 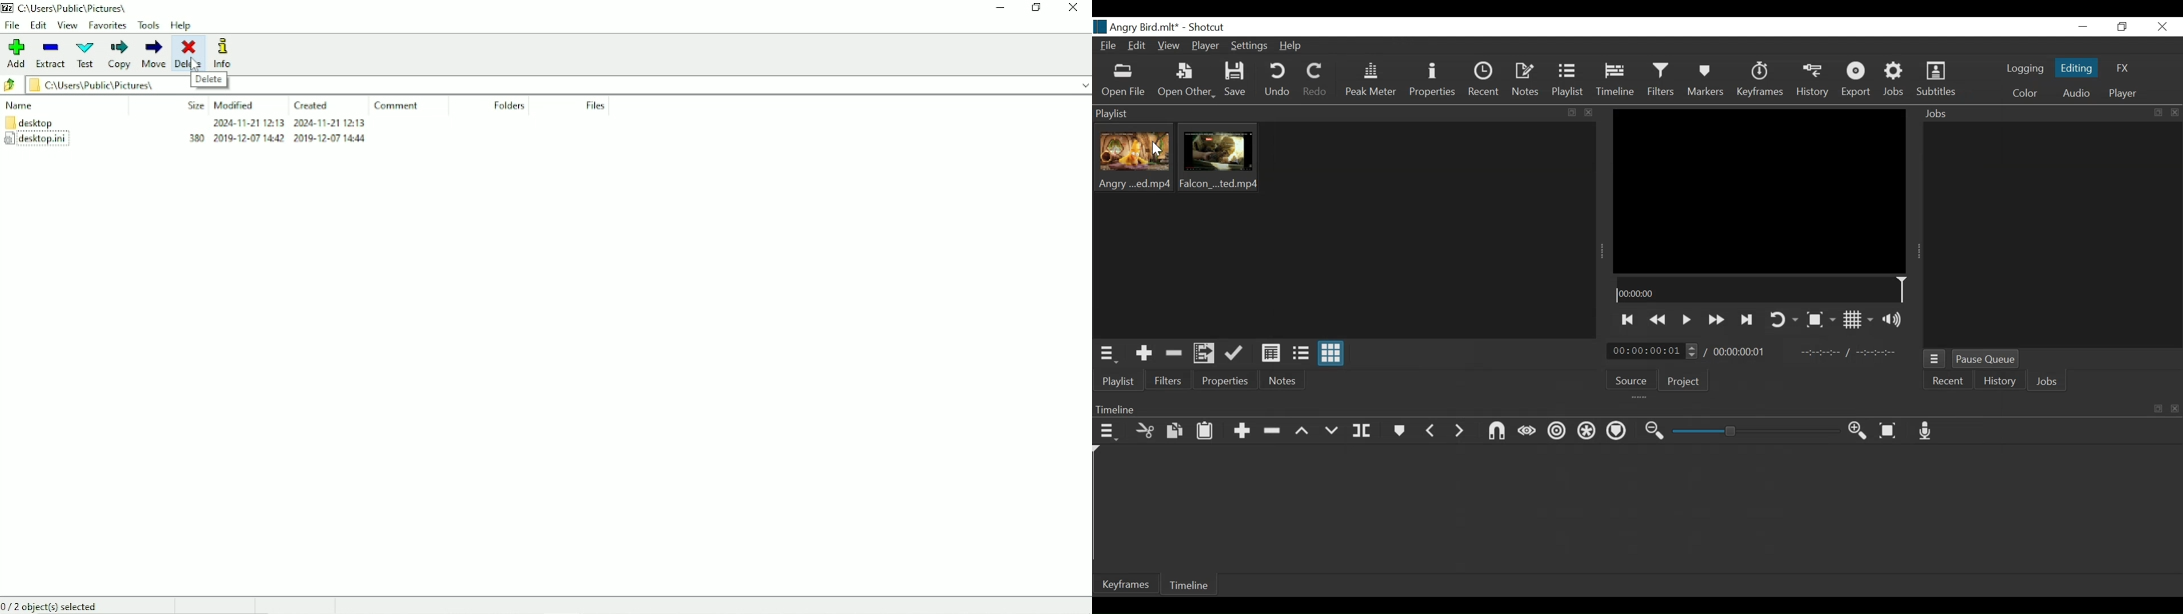 I want to click on Copy, so click(x=1176, y=431).